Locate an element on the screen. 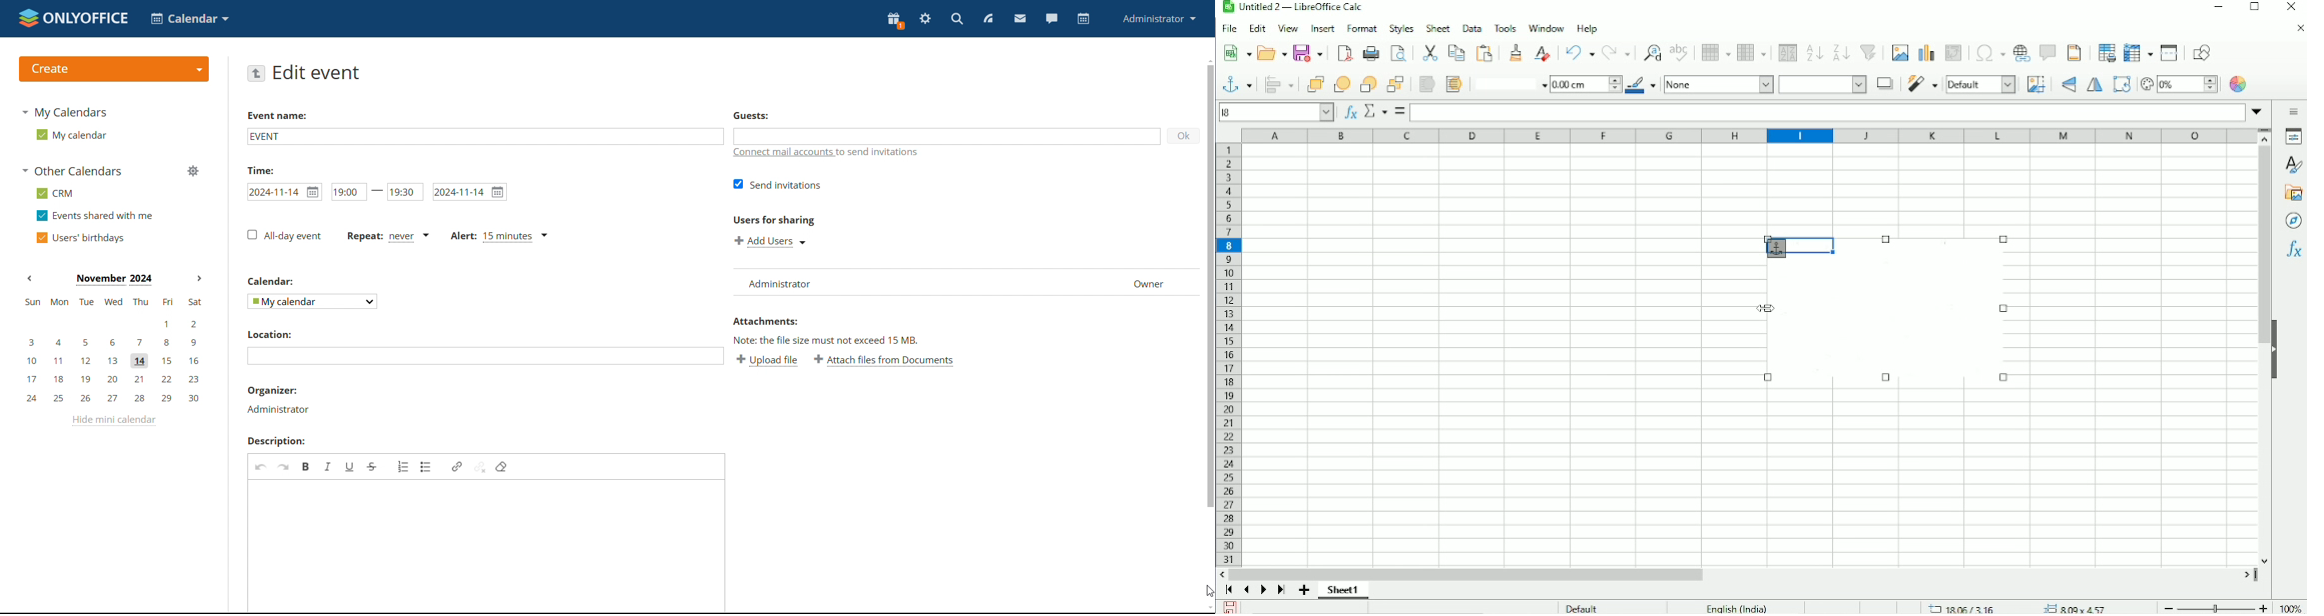 The image size is (2324, 616). Line style is located at coordinates (1508, 83).